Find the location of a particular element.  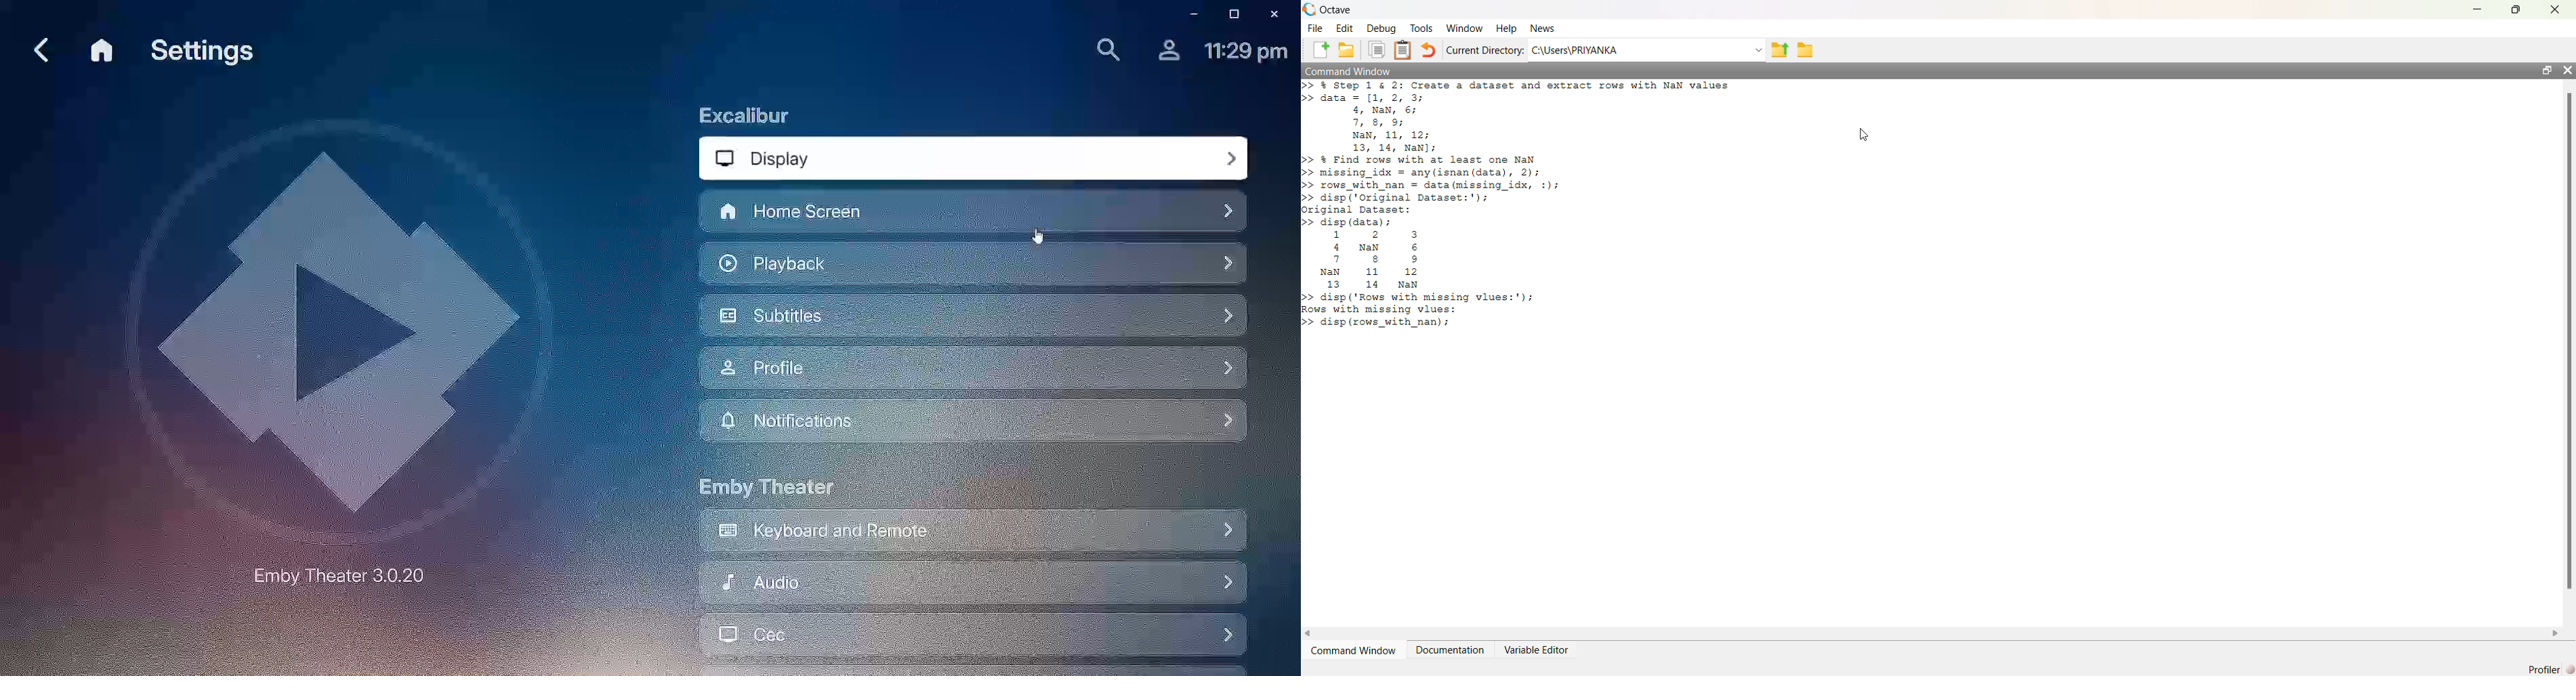

Command Window is located at coordinates (1349, 70).